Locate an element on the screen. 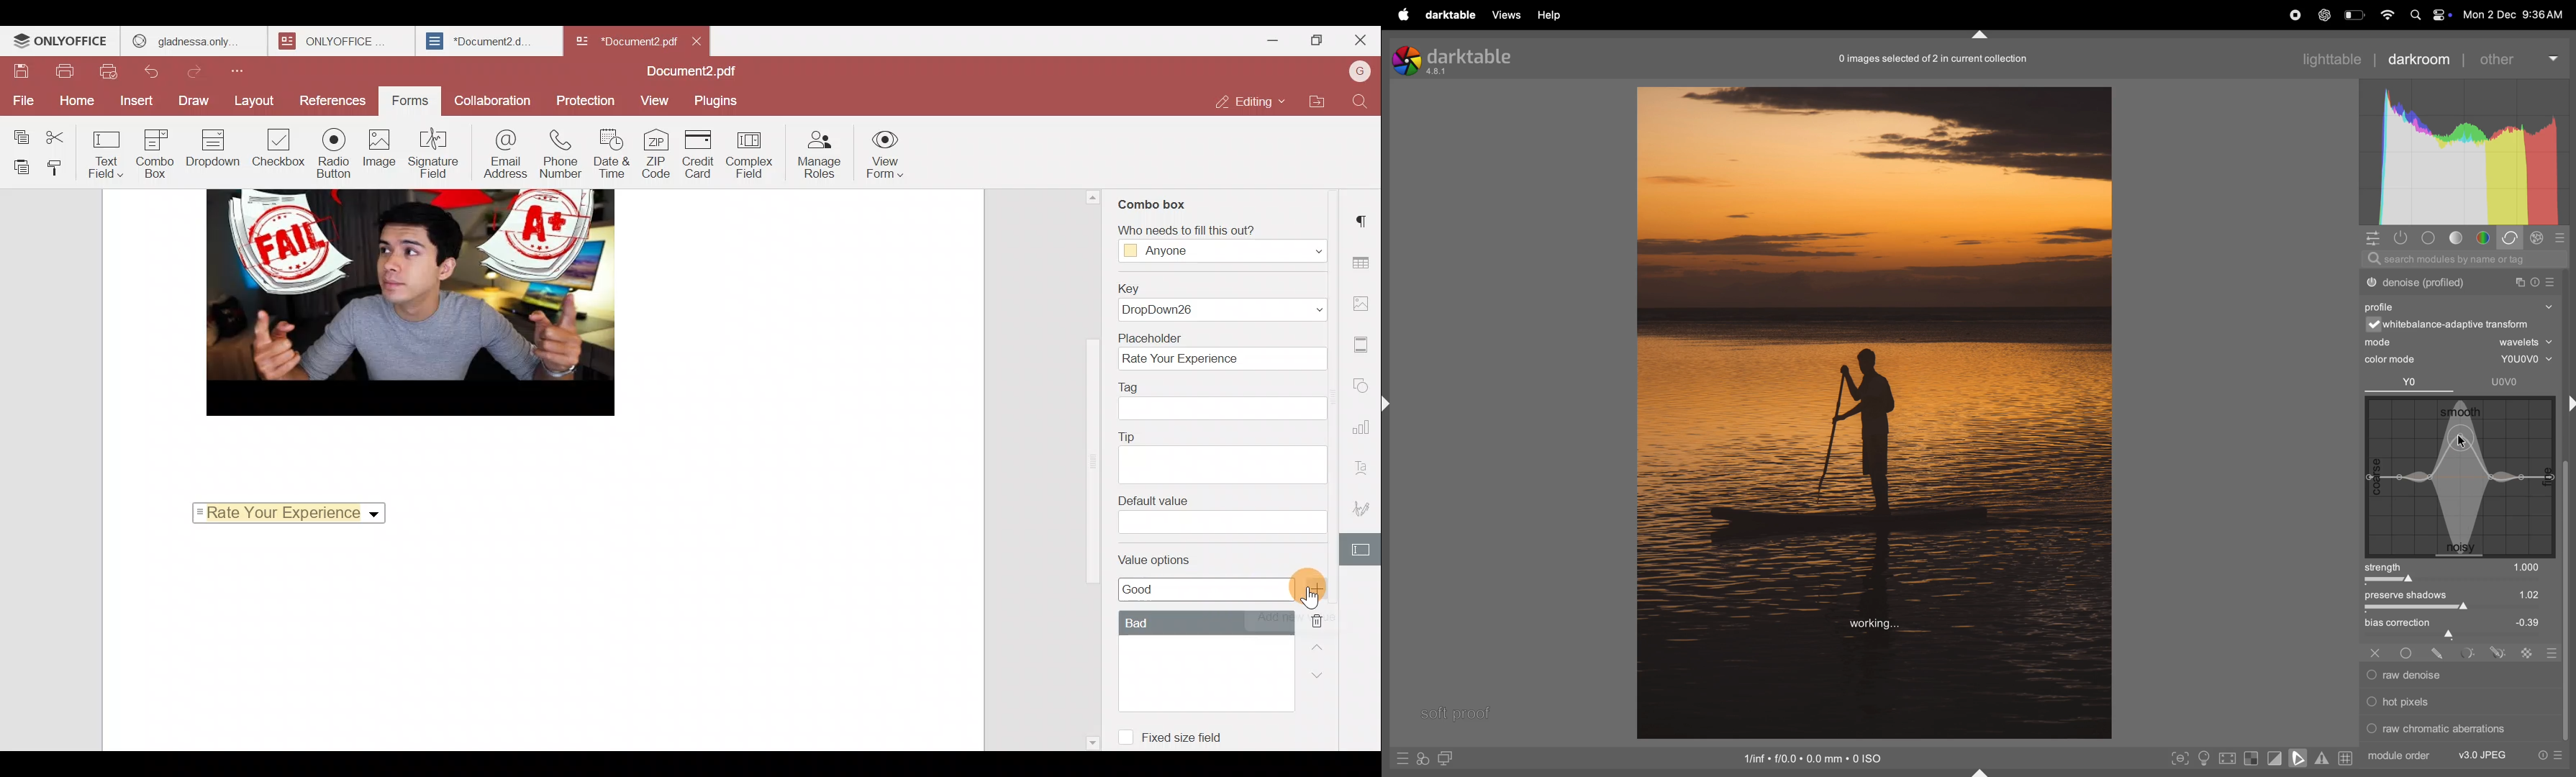 This screenshot has width=2576, height=784. Save is located at coordinates (22, 72).